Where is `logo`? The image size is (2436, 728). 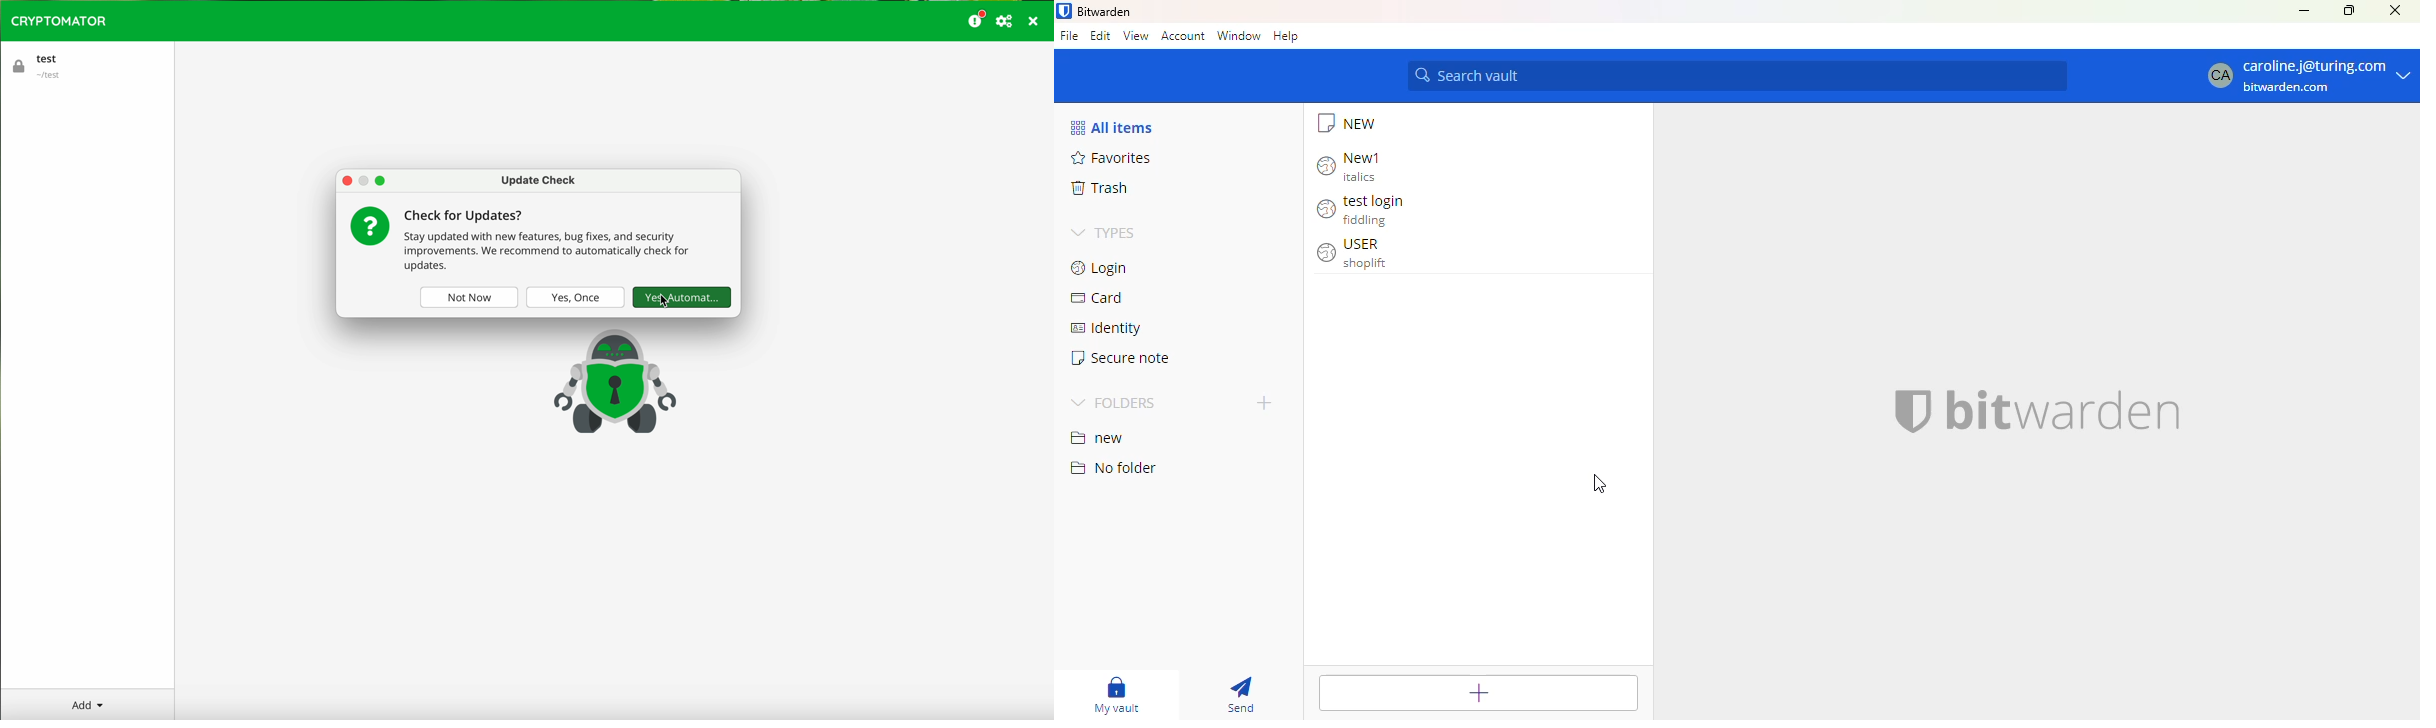 logo is located at coordinates (1064, 11).